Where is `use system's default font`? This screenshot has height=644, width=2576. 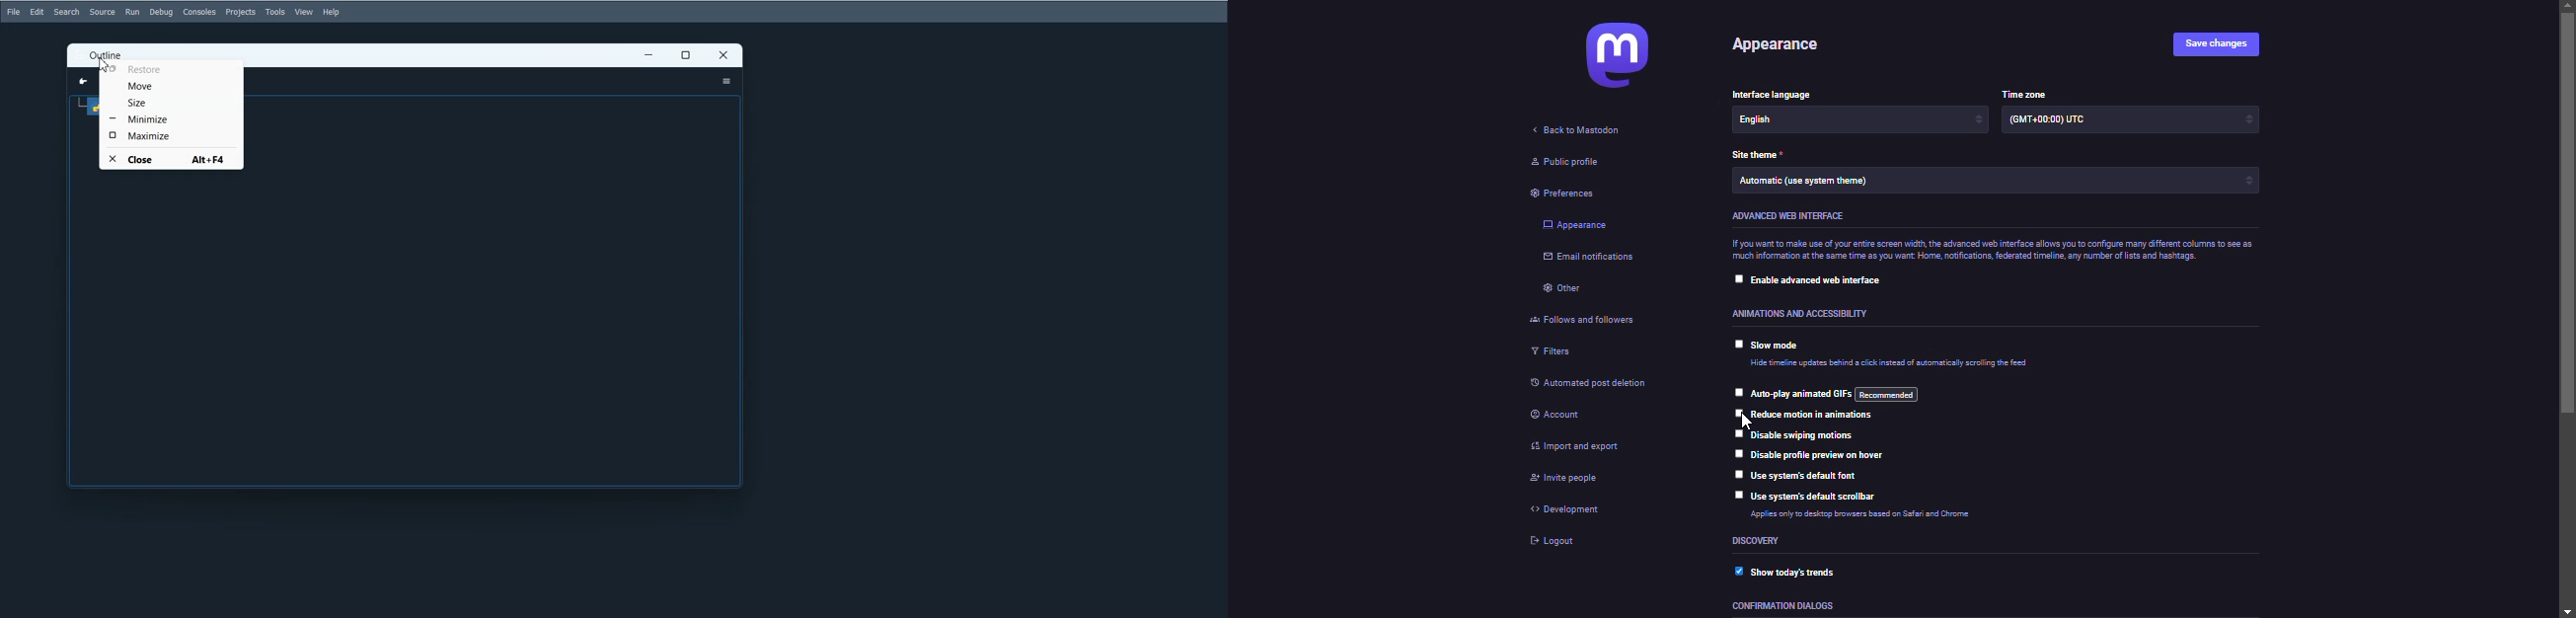
use system's default font is located at coordinates (1814, 478).